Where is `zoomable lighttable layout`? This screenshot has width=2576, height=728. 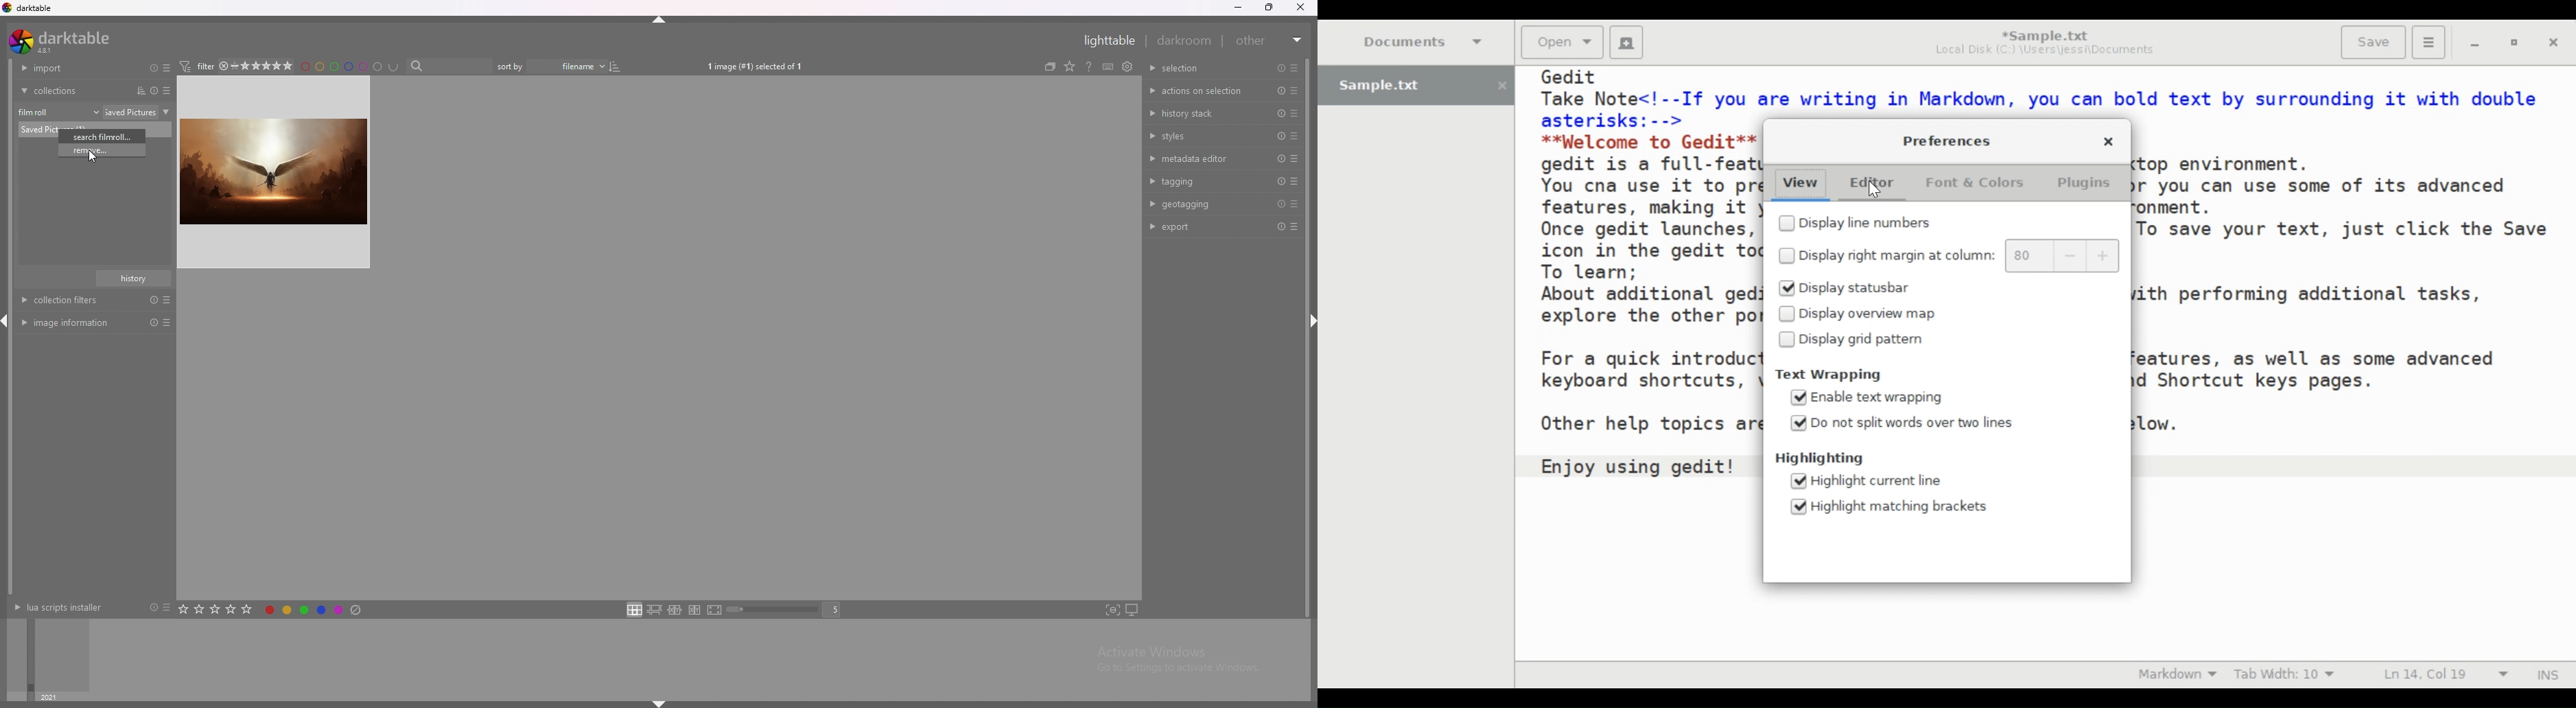
zoomable lighttable layout is located at coordinates (654, 610).